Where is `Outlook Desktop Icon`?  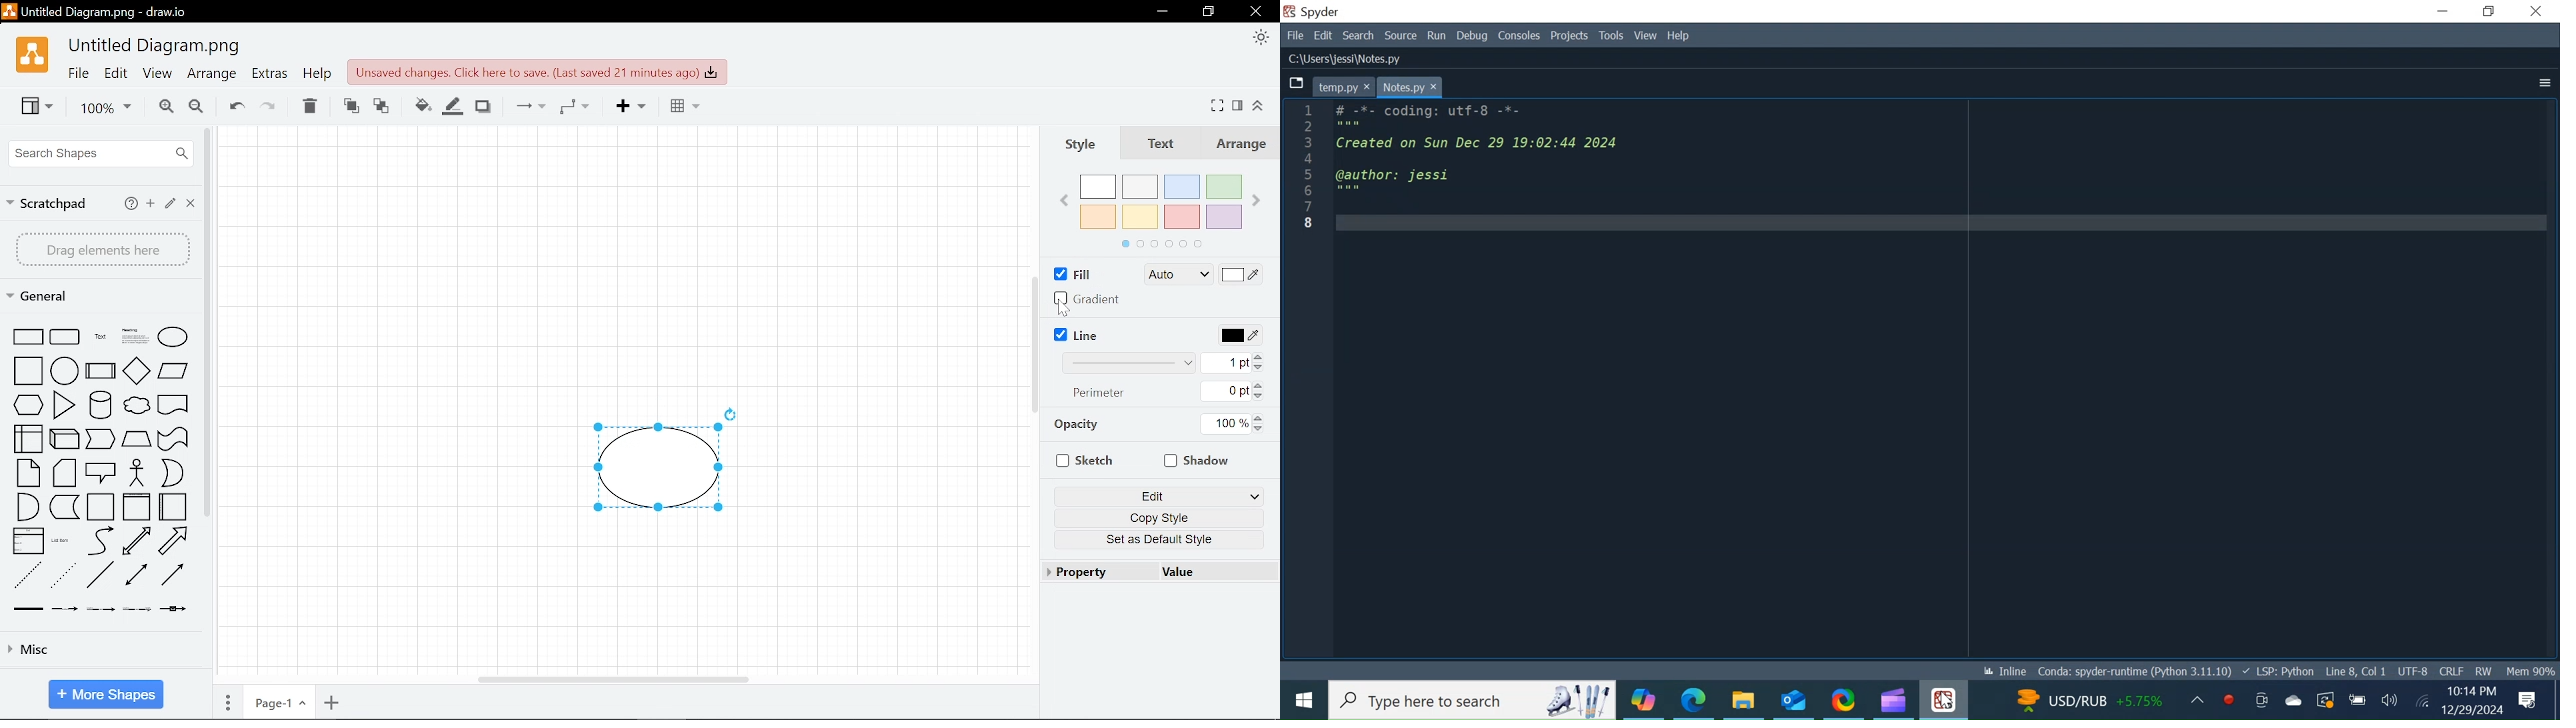 Outlook Desktop Icon is located at coordinates (1794, 699).